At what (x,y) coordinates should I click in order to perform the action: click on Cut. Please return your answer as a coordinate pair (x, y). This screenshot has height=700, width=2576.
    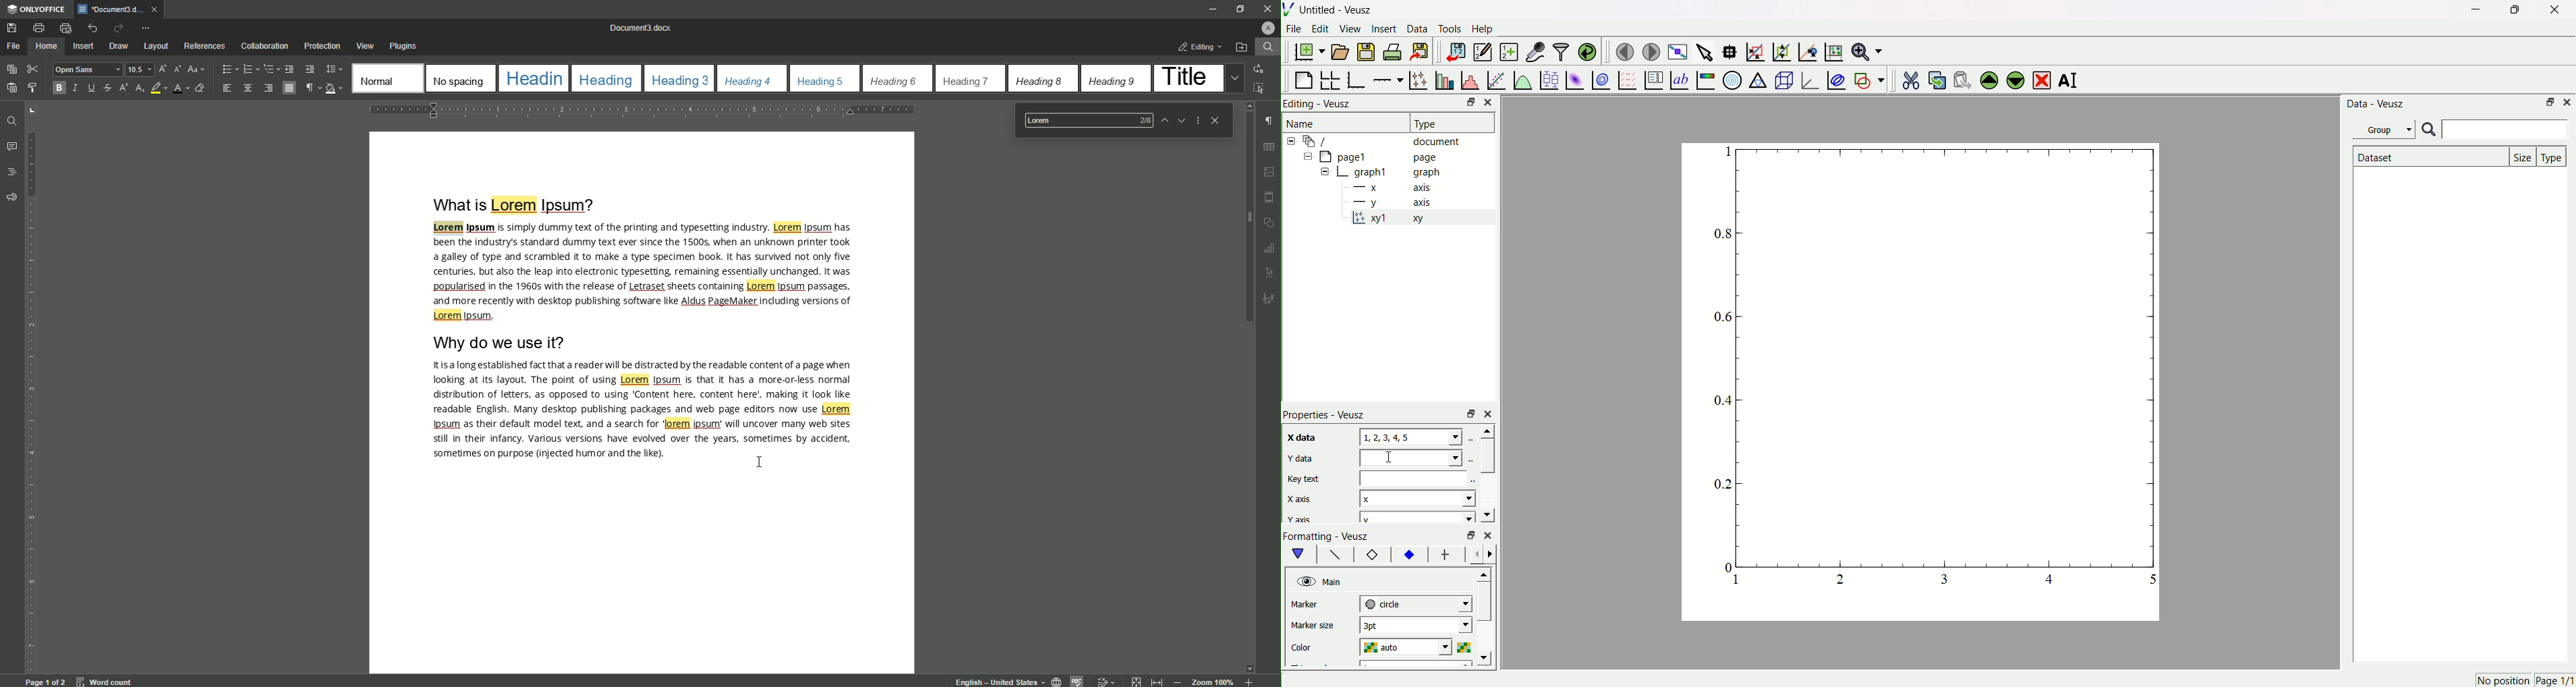
    Looking at the image, I should click on (32, 68).